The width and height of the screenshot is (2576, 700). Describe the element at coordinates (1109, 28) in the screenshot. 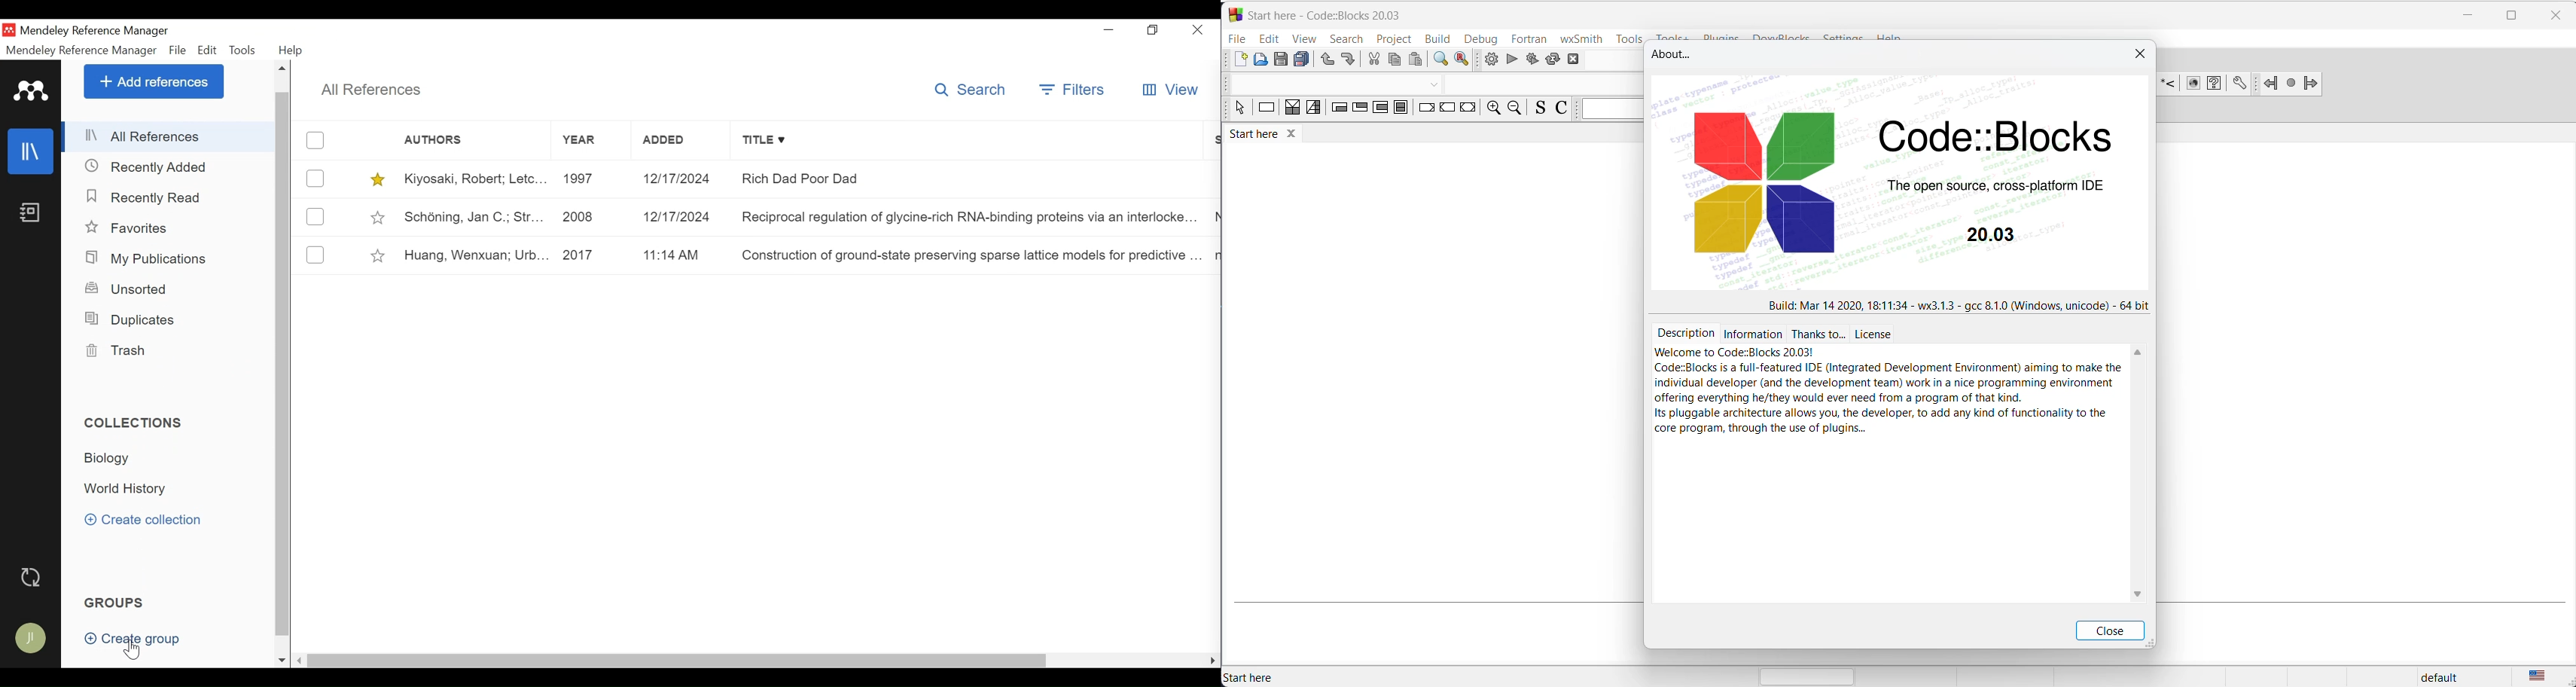

I see `minimize` at that location.